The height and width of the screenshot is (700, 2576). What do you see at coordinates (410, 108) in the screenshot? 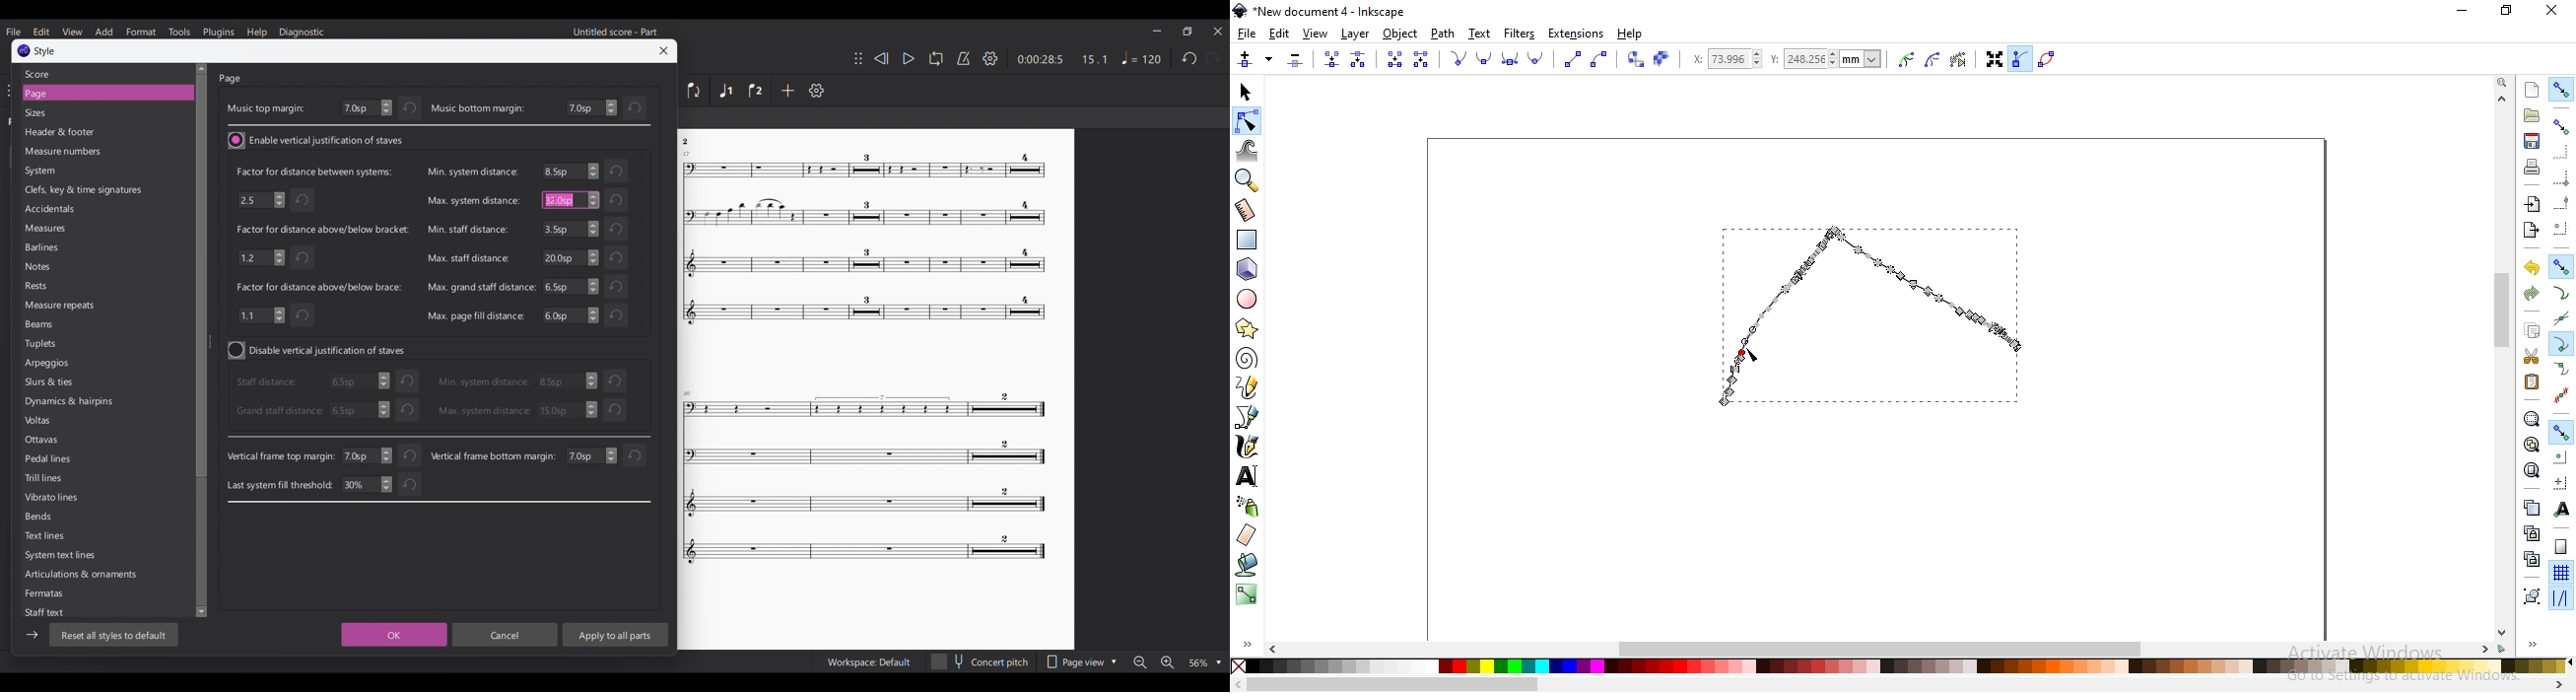
I see `Undo` at bounding box center [410, 108].